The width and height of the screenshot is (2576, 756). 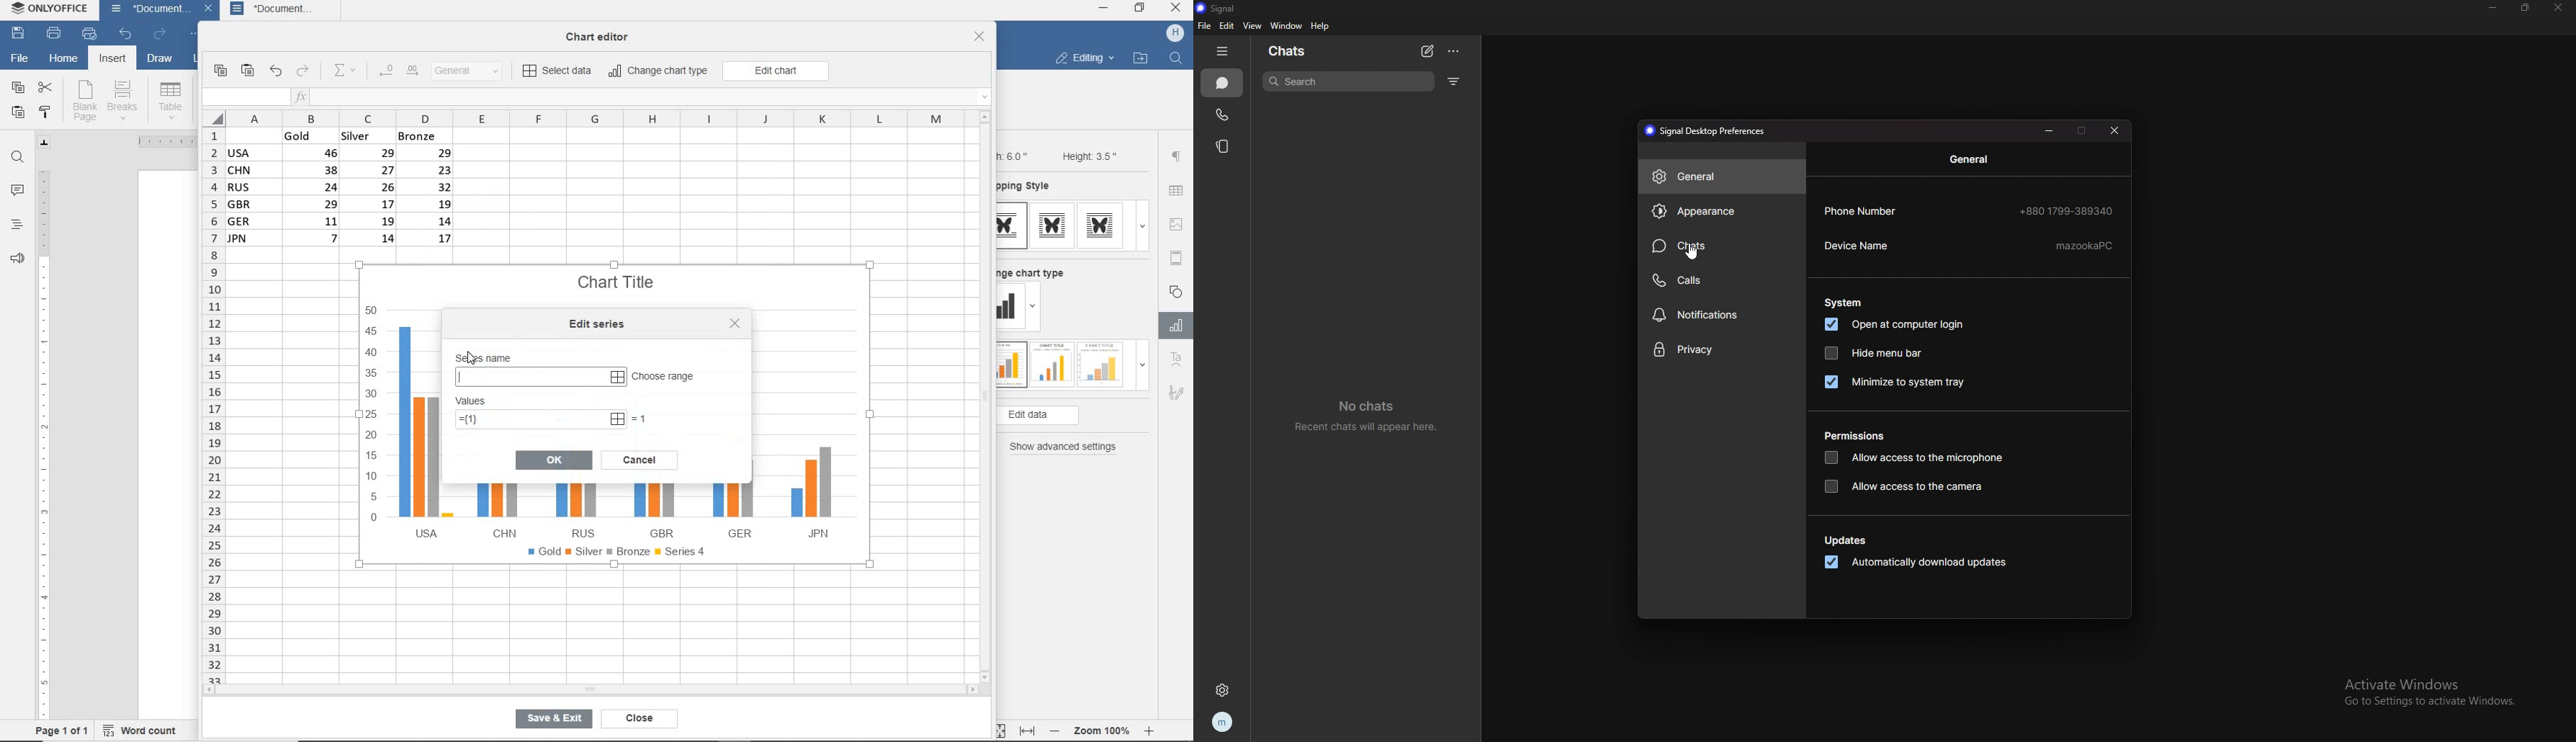 I want to click on headings, so click(x=16, y=226).